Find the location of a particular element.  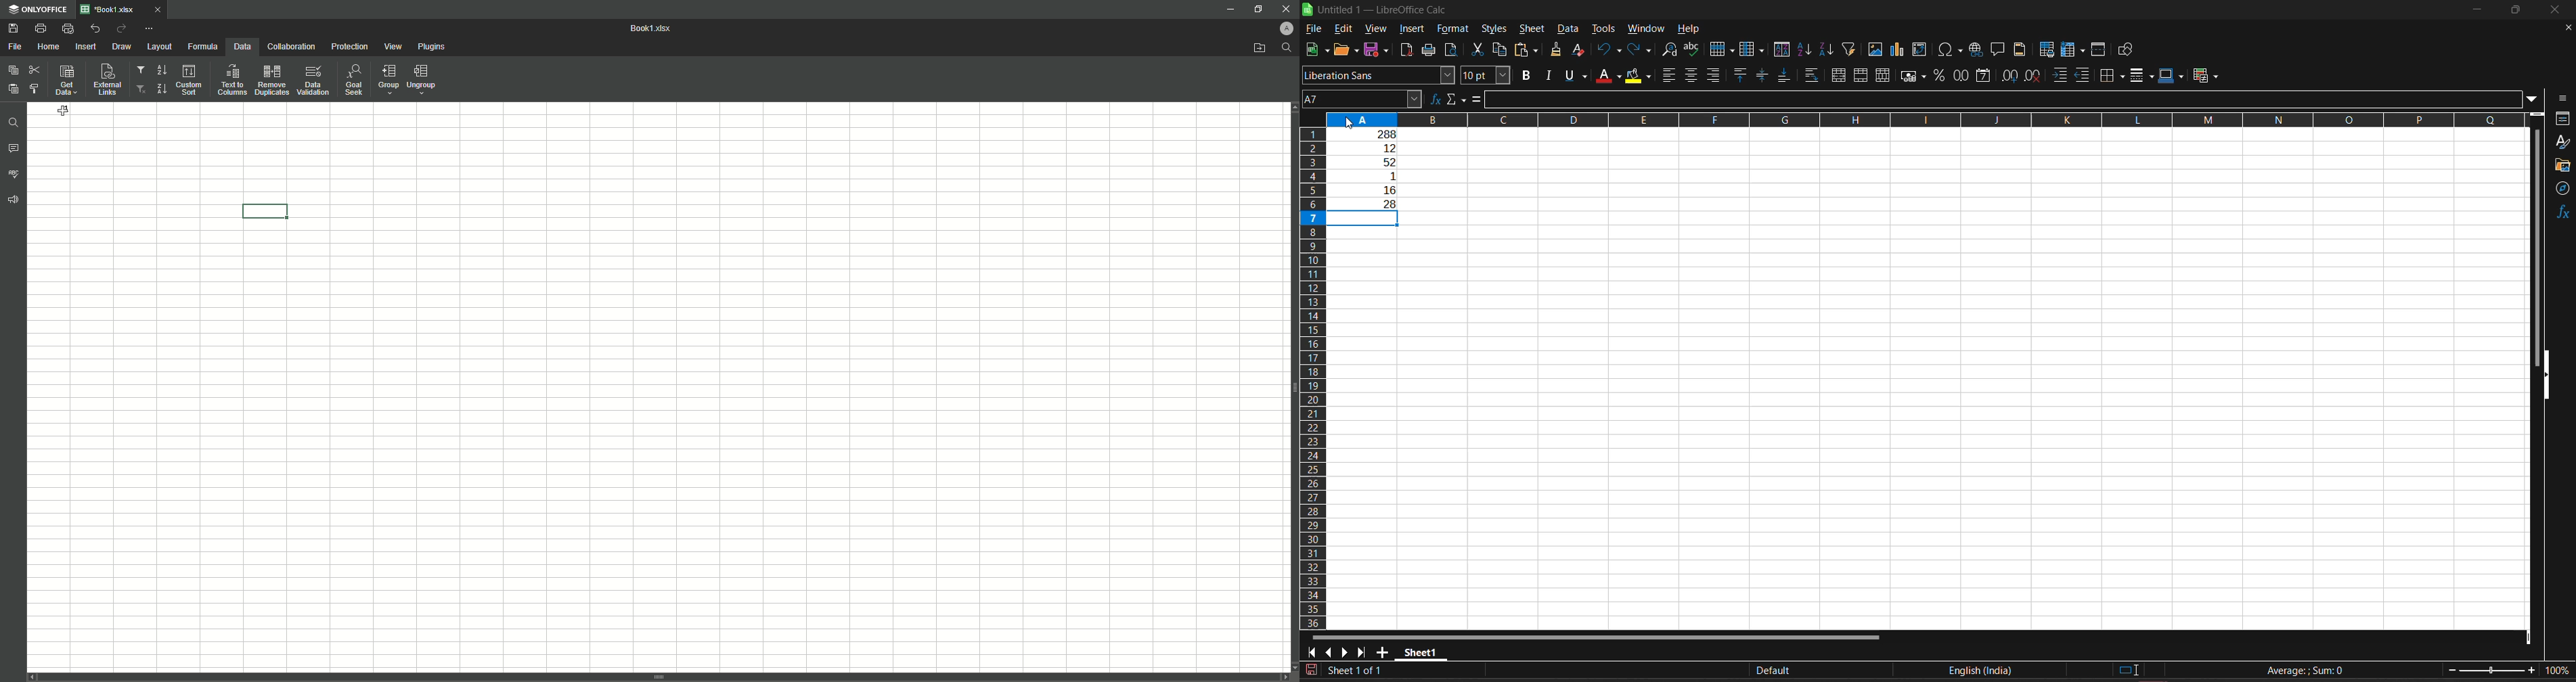

format as percent is located at coordinates (1940, 75).